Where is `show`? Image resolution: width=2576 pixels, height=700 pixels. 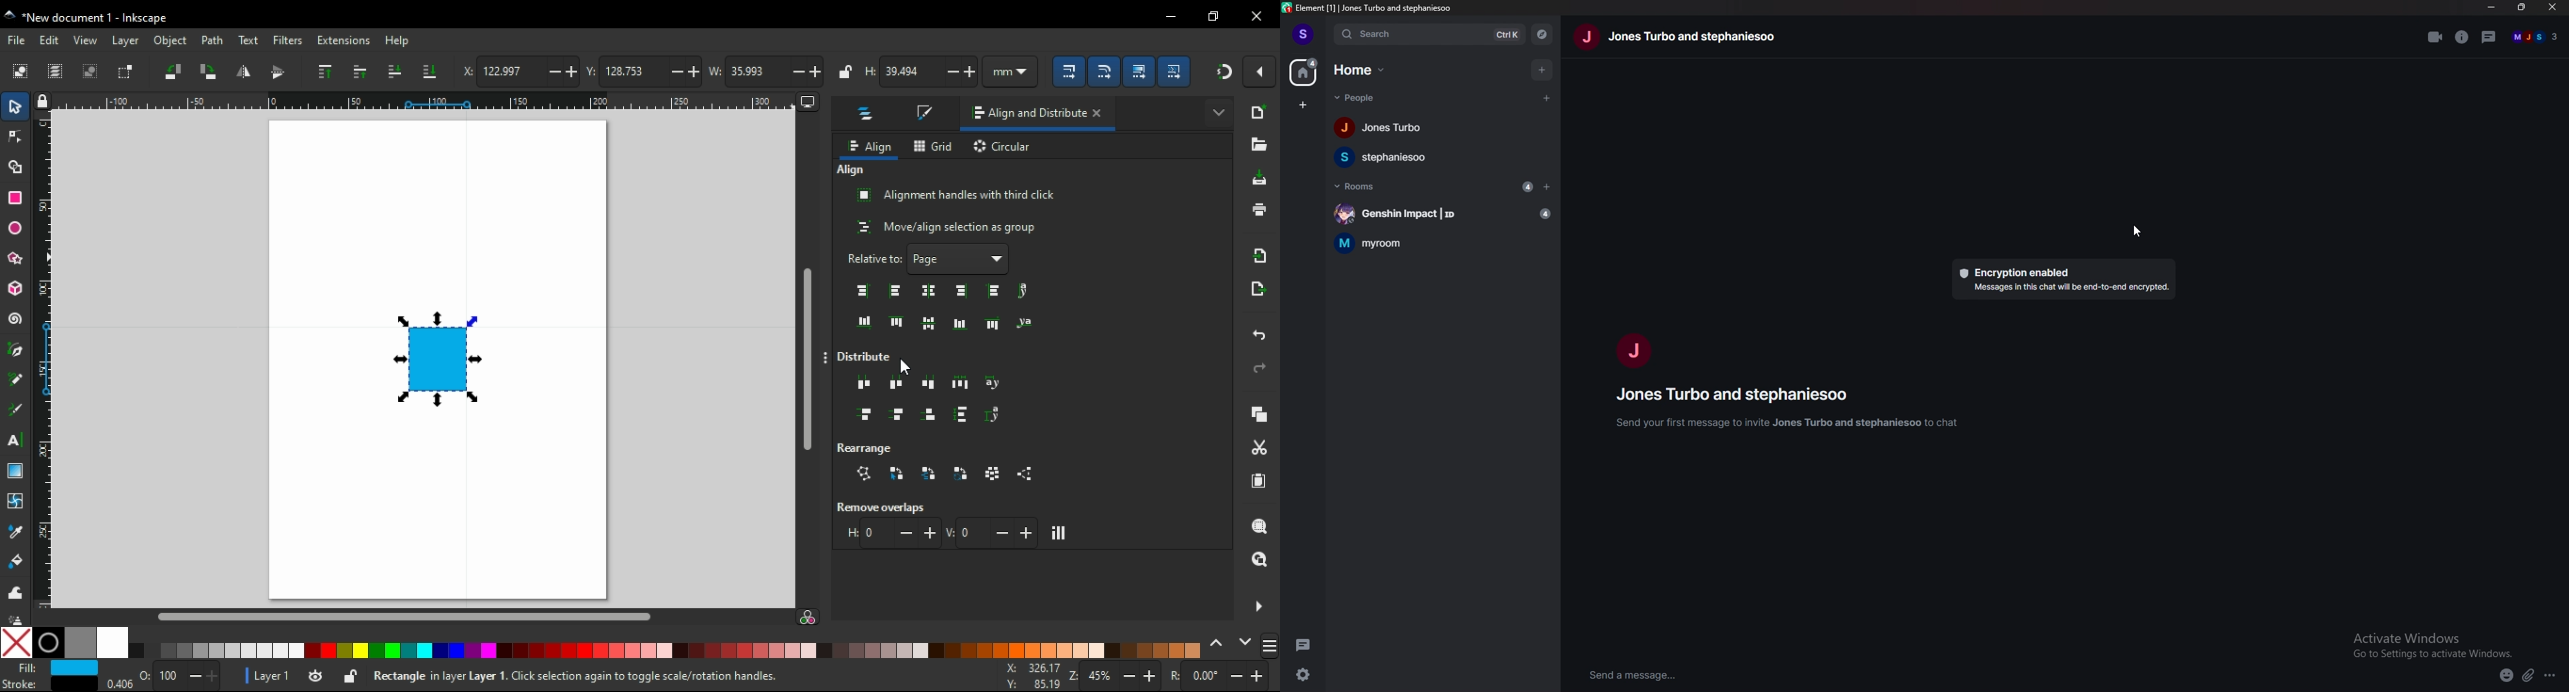
show is located at coordinates (1218, 110).